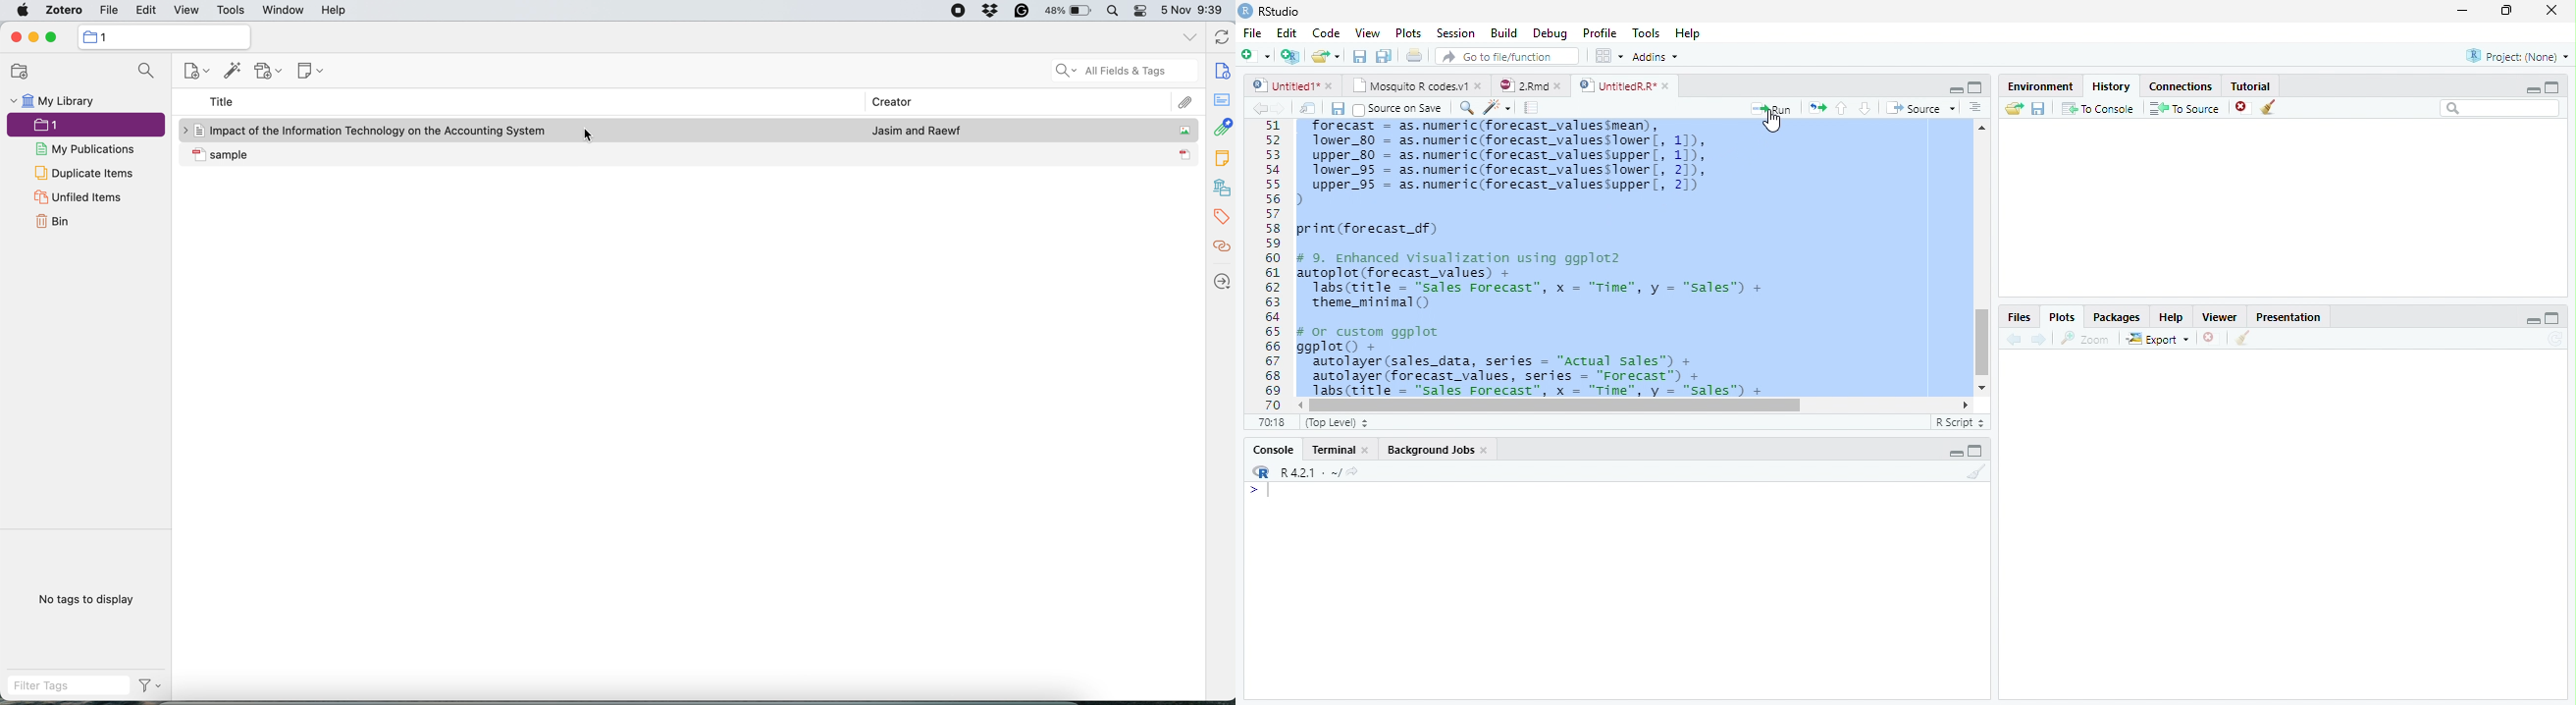 The height and width of the screenshot is (728, 2576). Describe the element at coordinates (1221, 216) in the screenshot. I see `tags` at that location.